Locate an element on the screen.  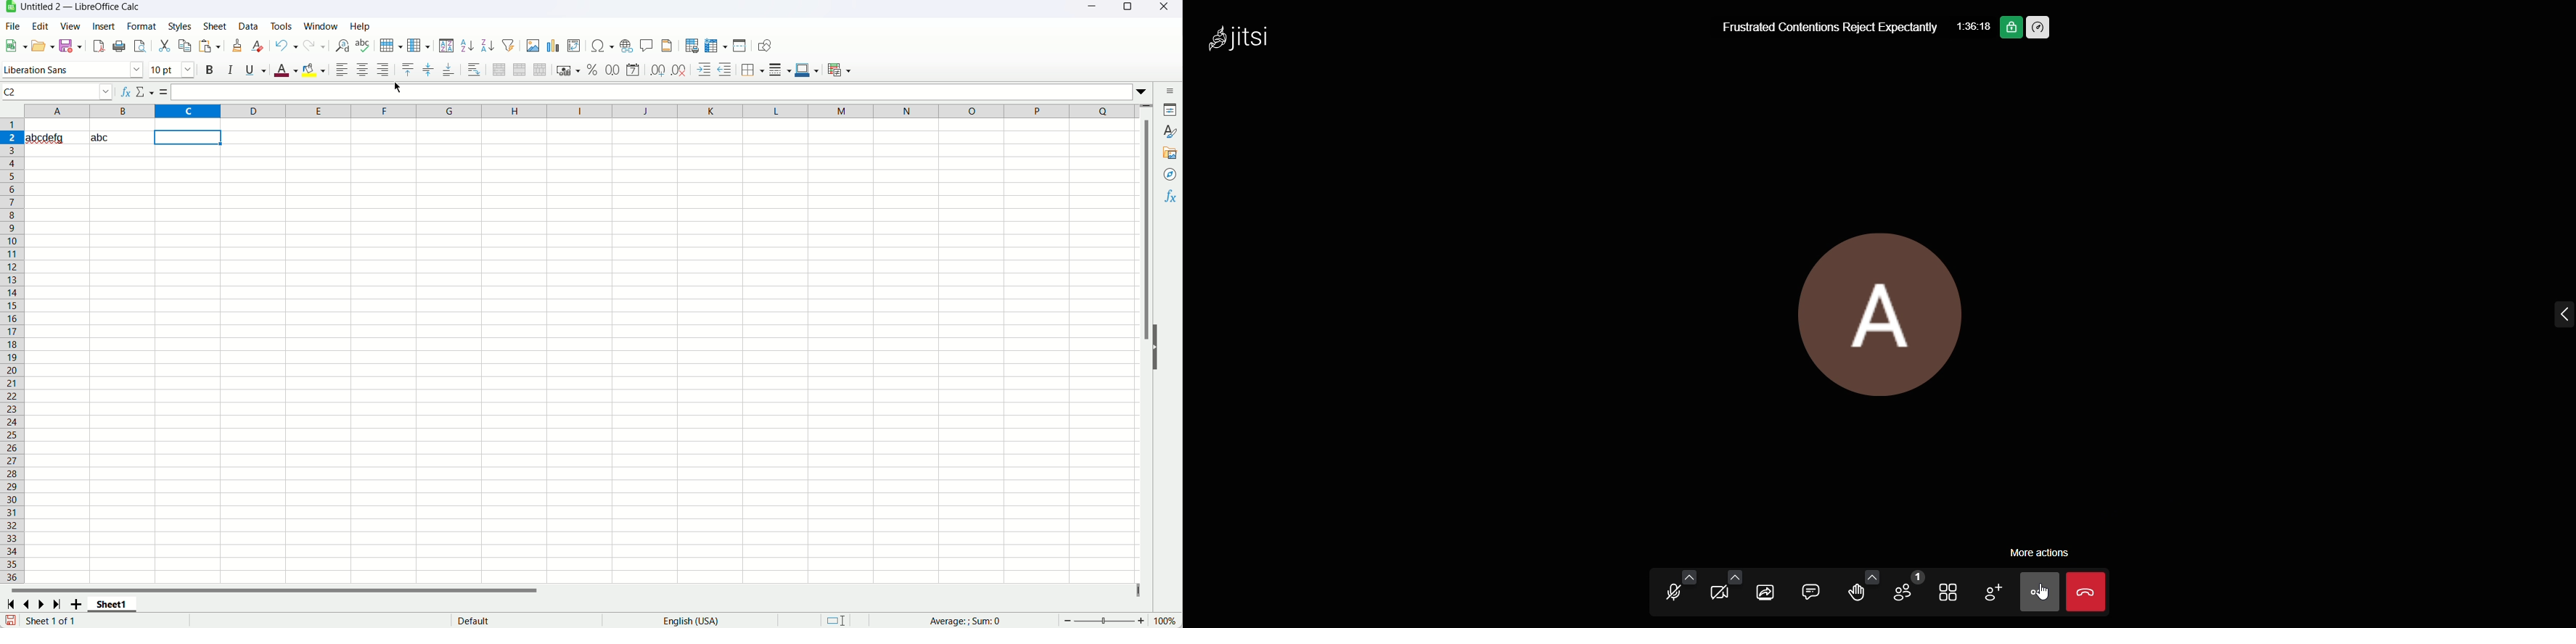
performance setting is located at coordinates (2046, 29).